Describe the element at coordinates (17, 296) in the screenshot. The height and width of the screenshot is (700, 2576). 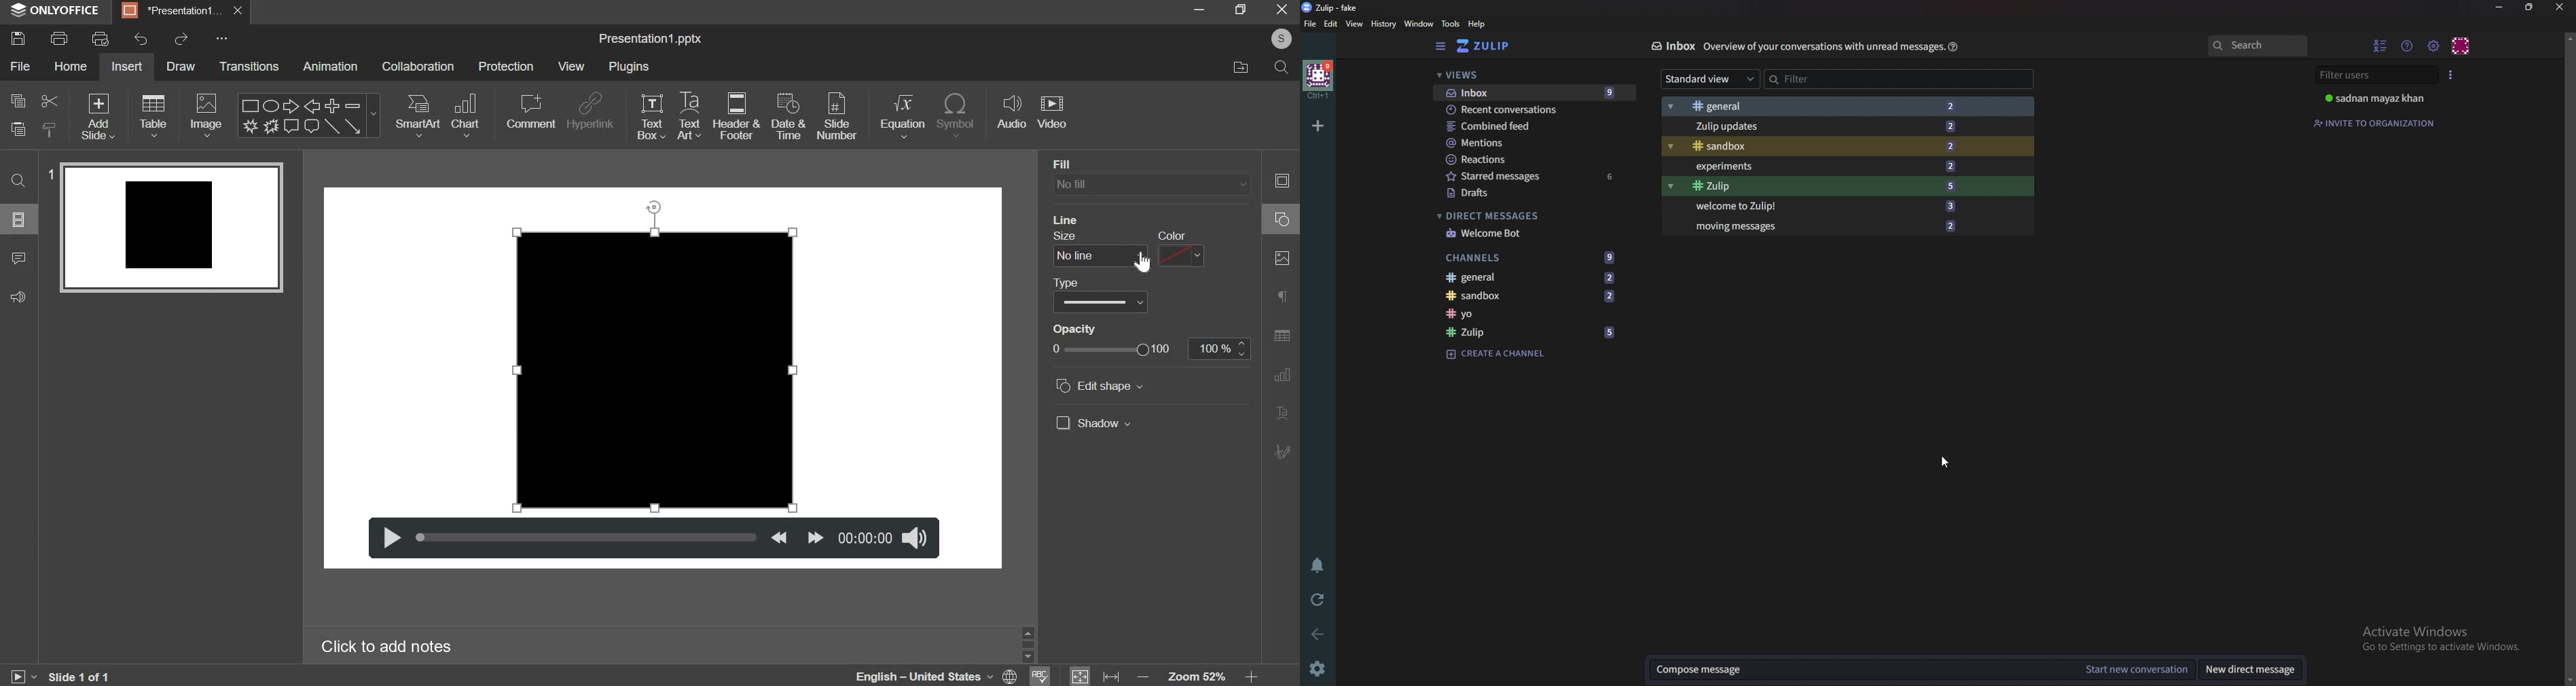
I see `feedback` at that location.